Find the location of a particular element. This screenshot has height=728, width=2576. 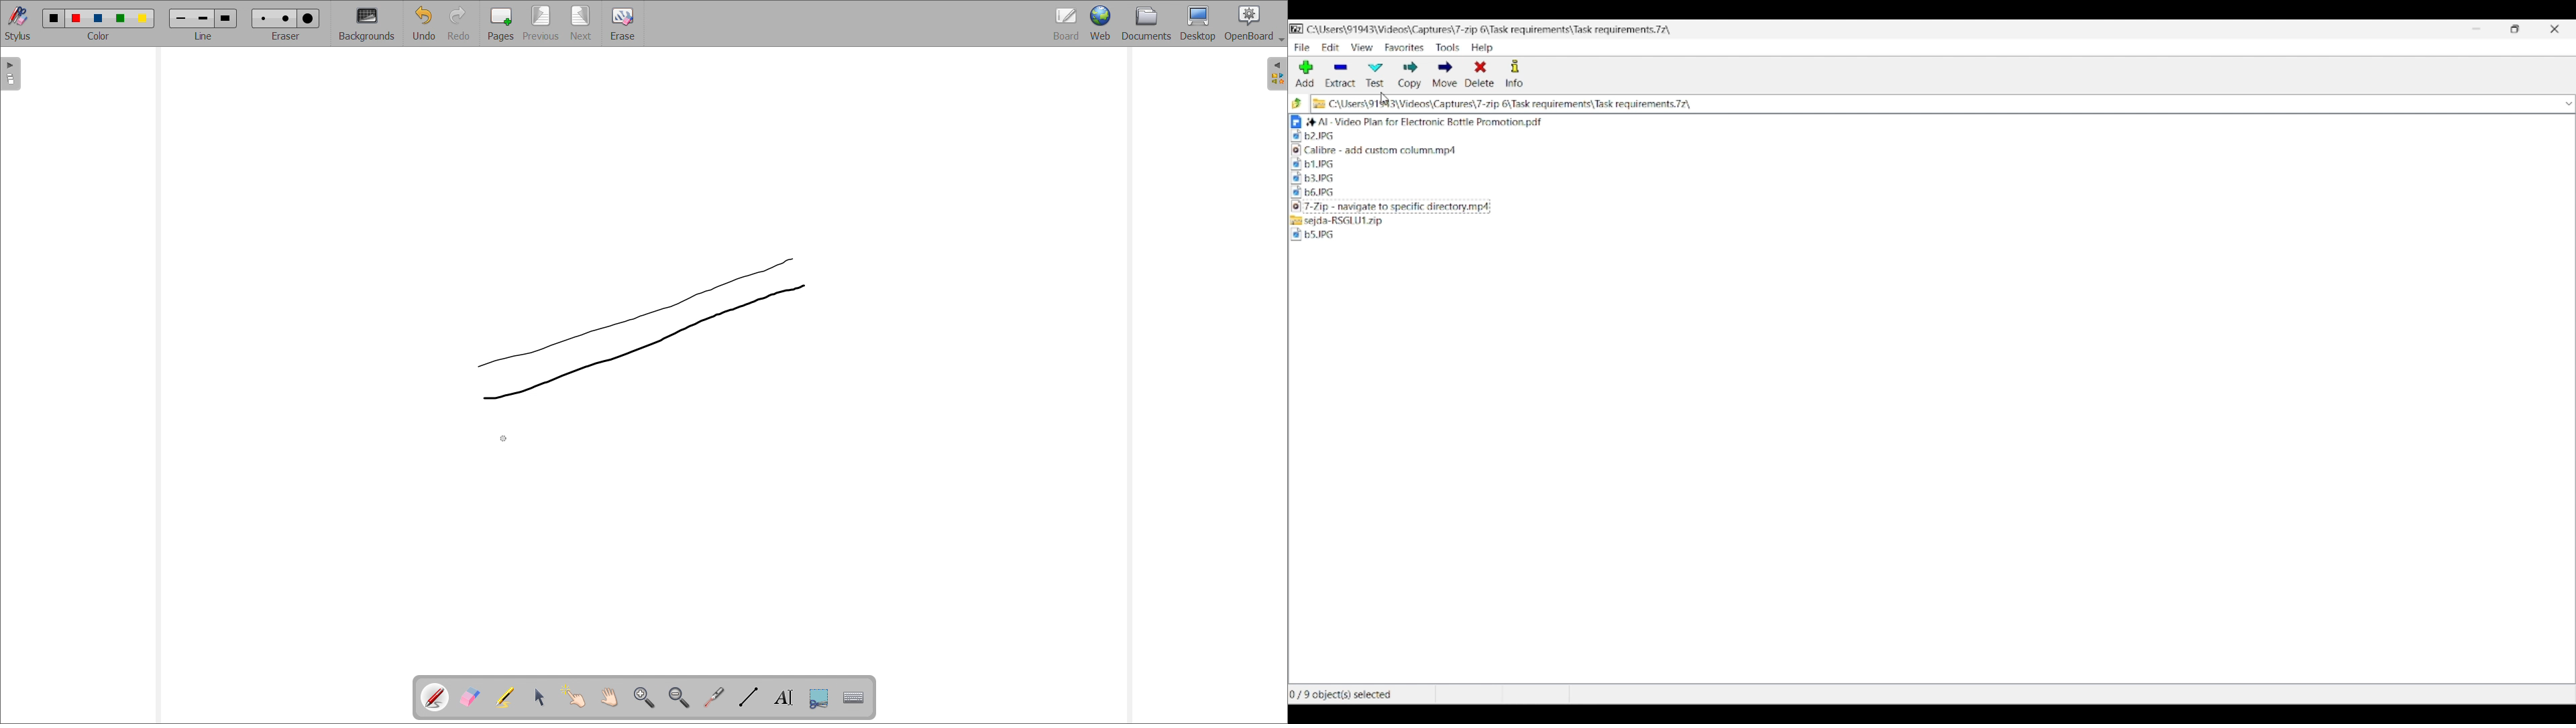

View menu is located at coordinates (1362, 47).